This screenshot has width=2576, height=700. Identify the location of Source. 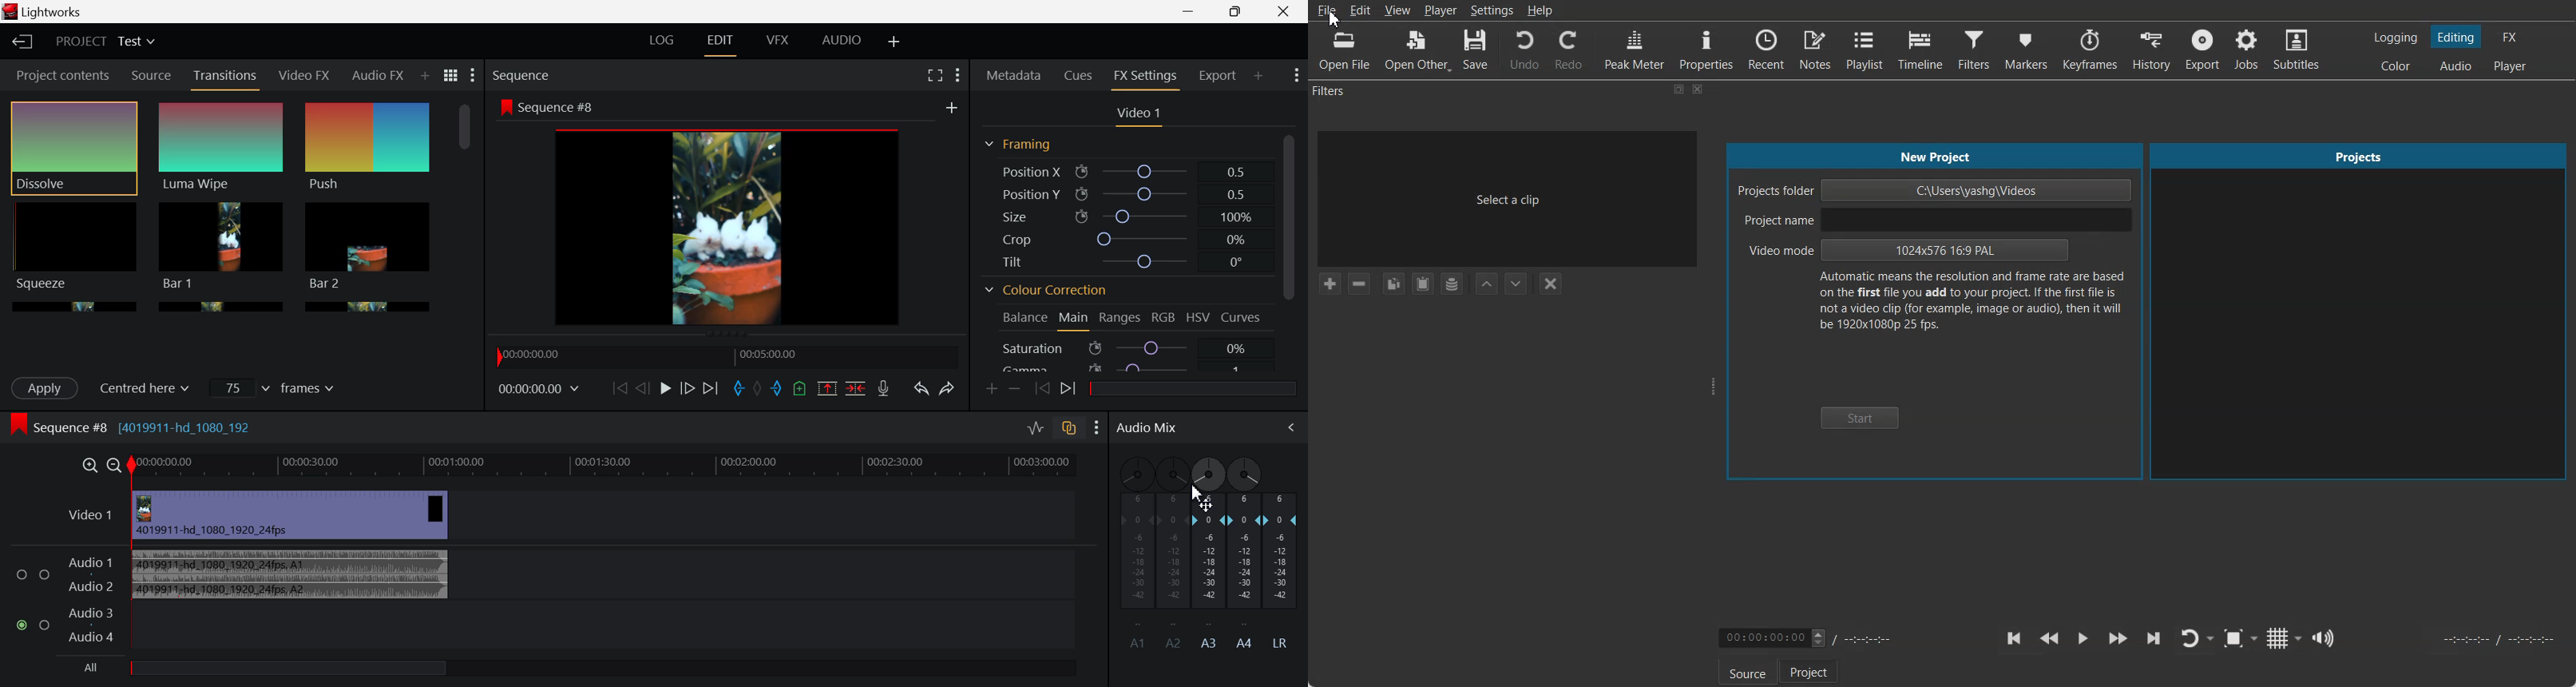
(153, 74).